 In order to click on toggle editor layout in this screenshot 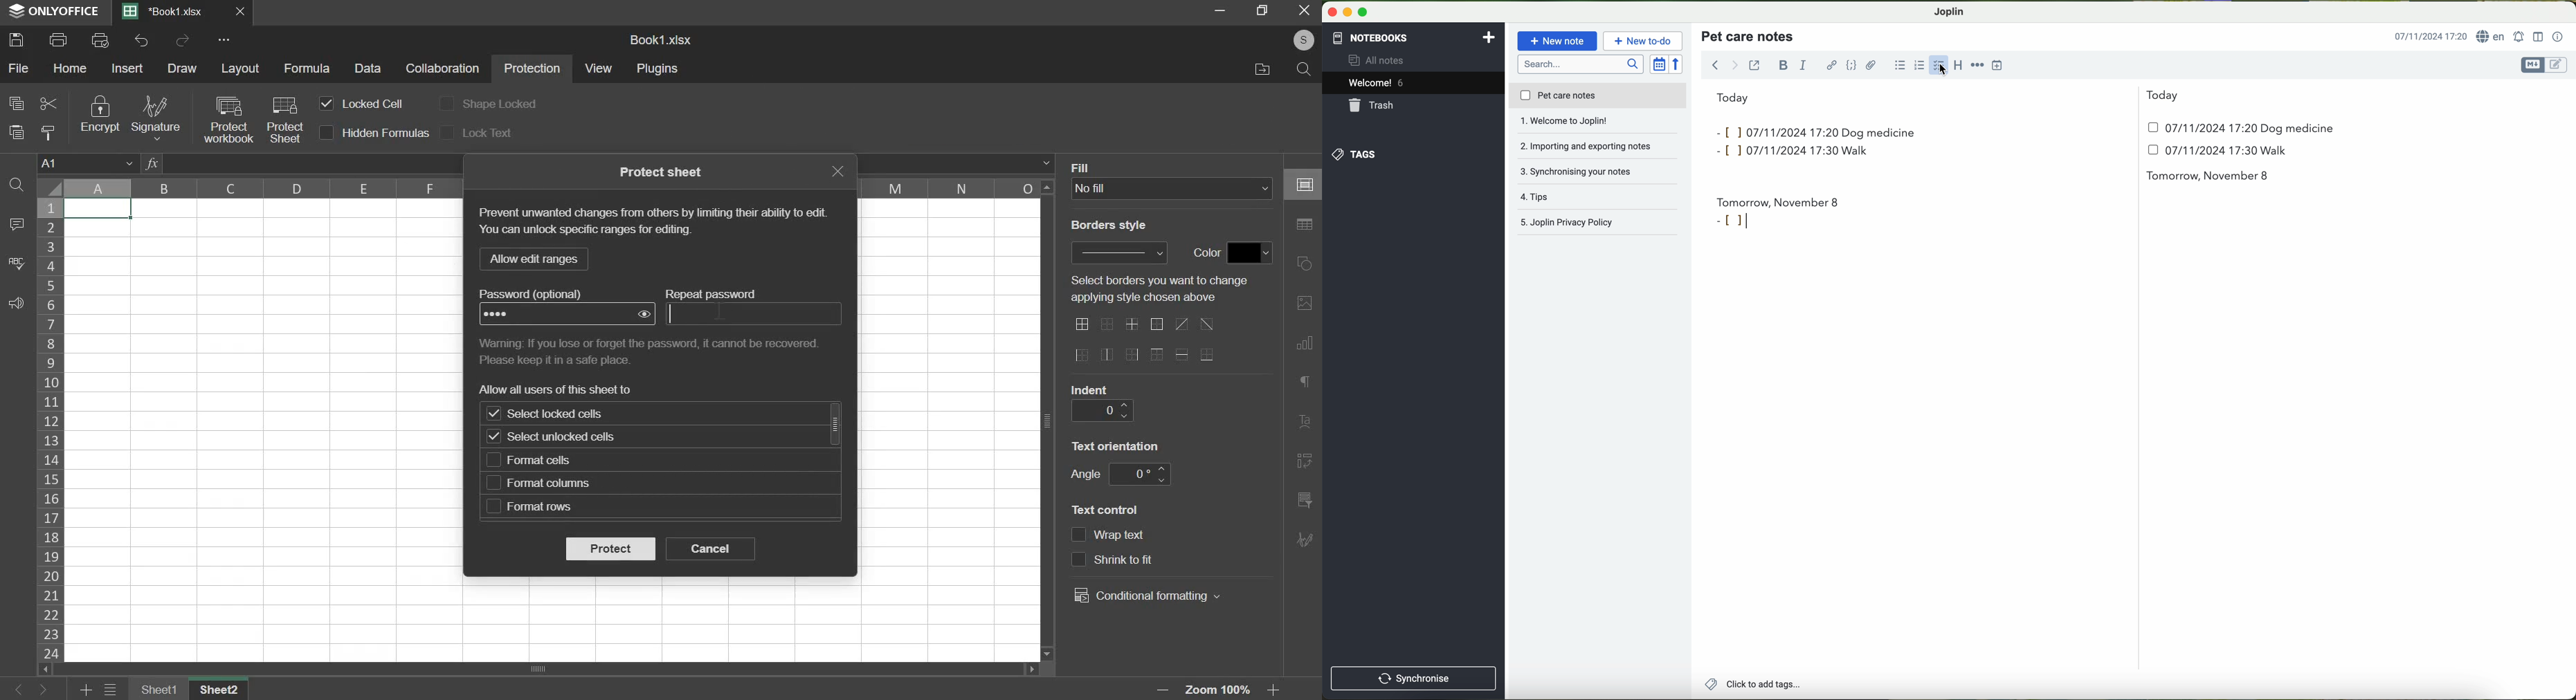, I will do `click(2539, 36)`.